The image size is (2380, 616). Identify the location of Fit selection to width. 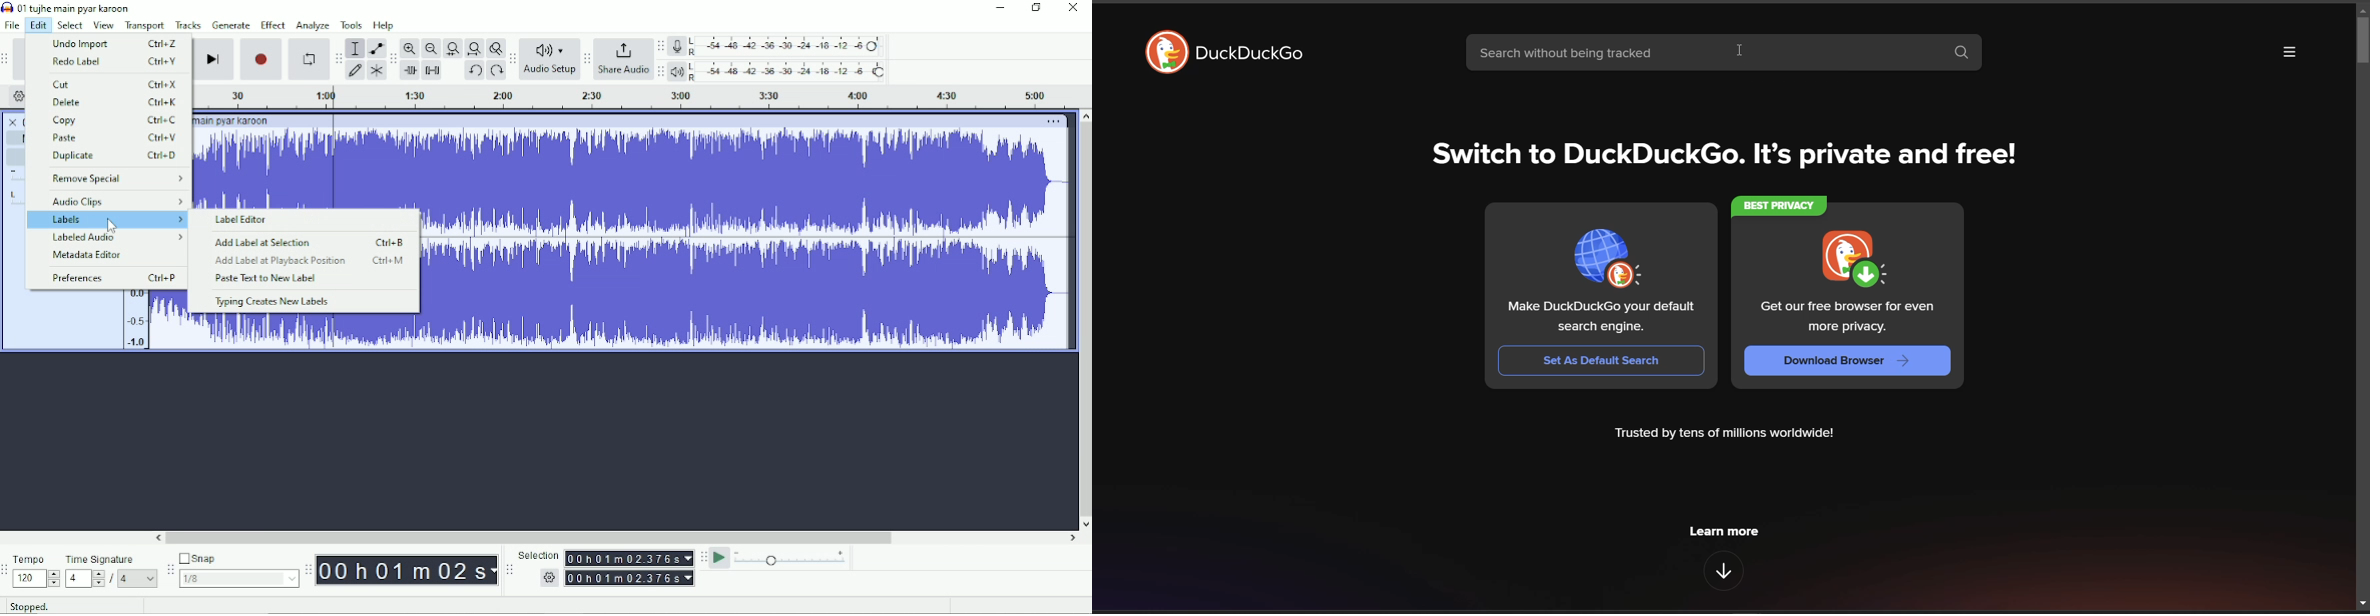
(452, 49).